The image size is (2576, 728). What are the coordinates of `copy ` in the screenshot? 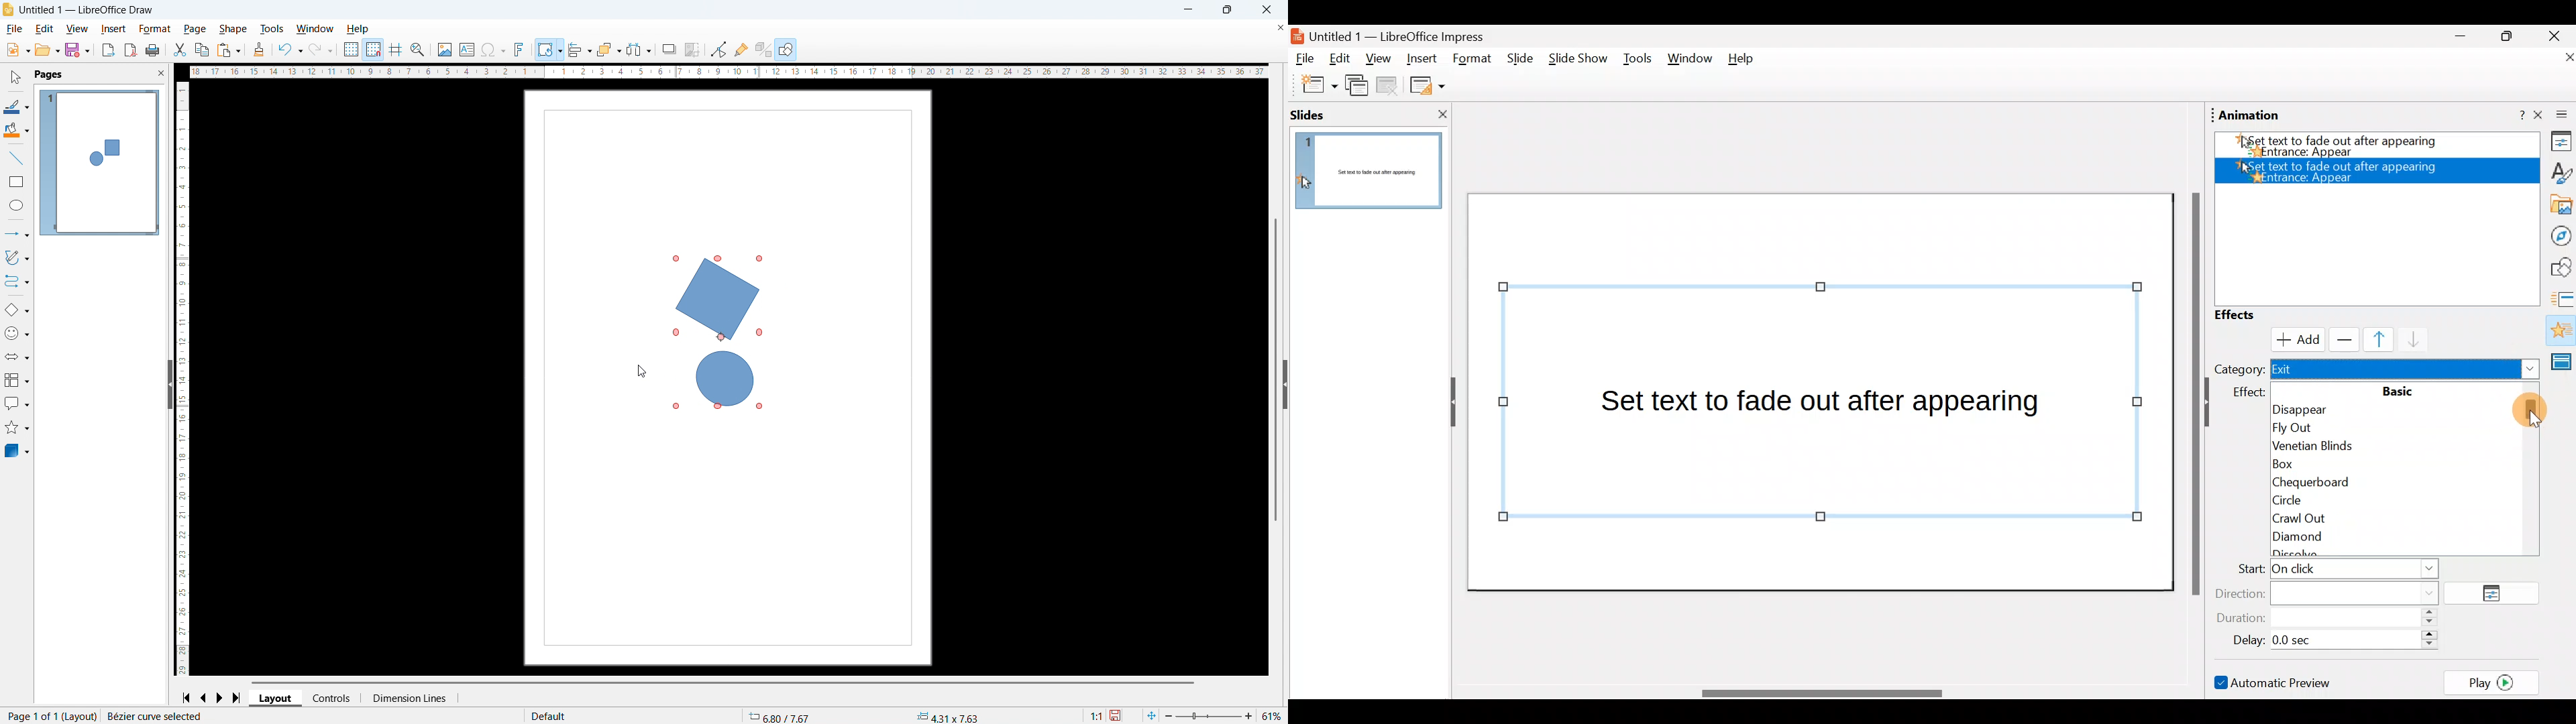 It's located at (203, 50).